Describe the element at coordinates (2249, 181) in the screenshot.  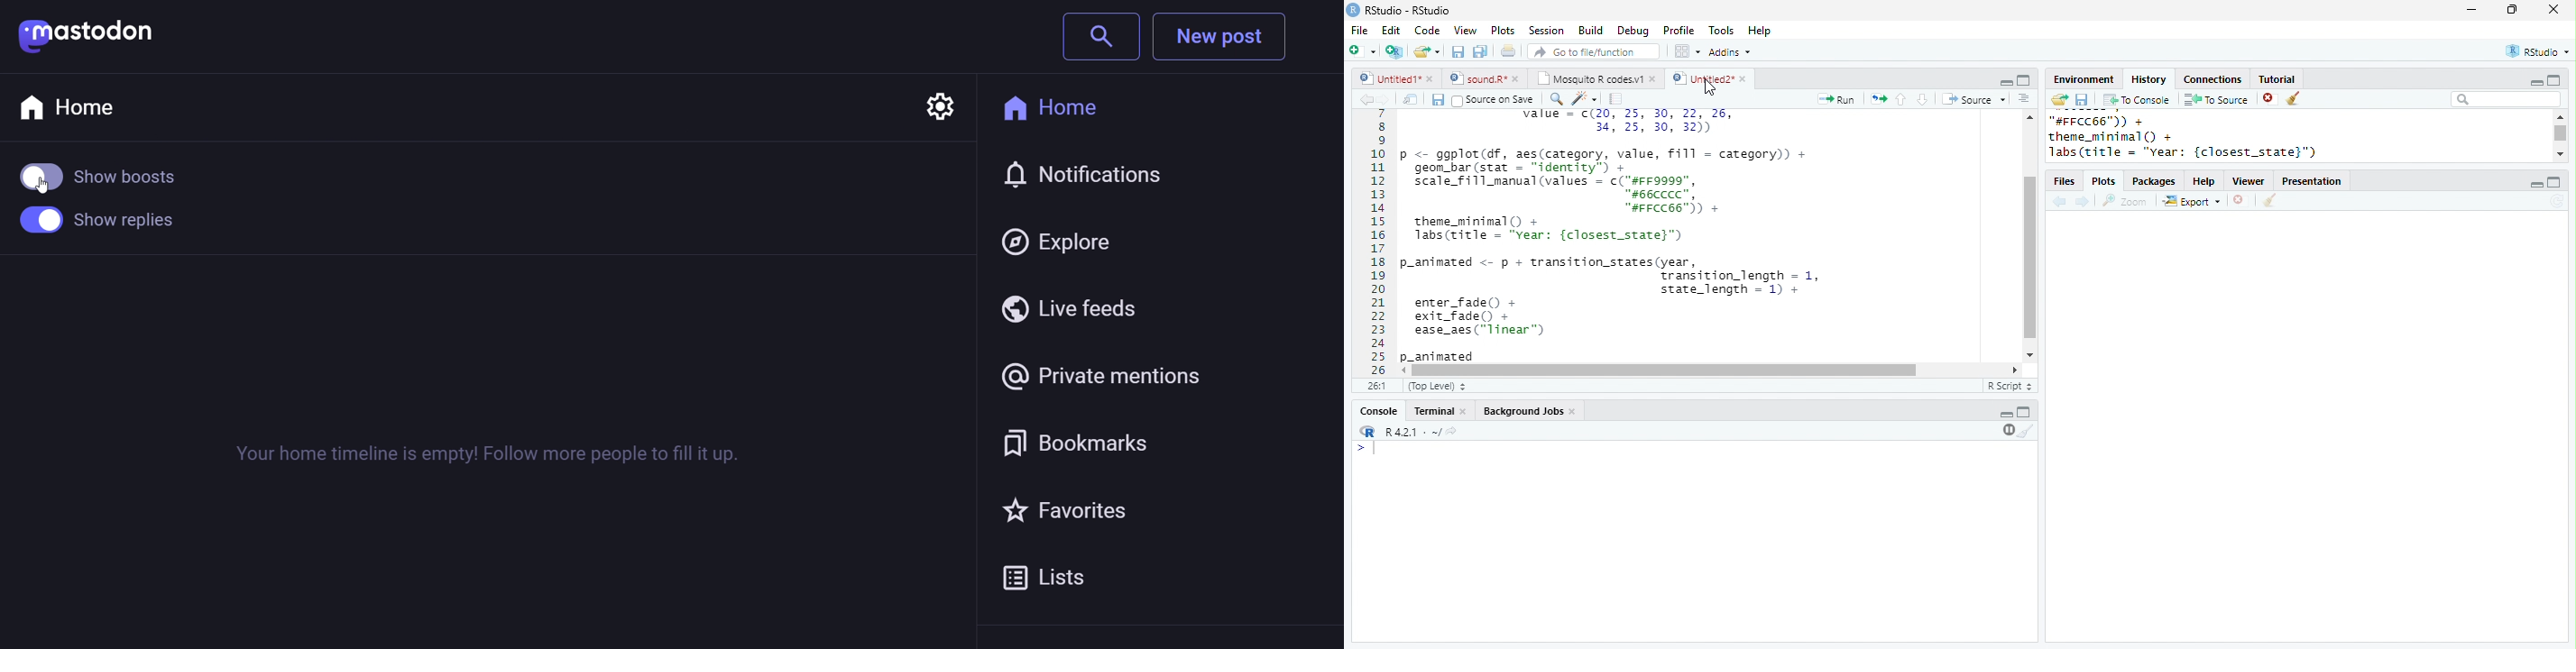
I see `Viewer` at that location.